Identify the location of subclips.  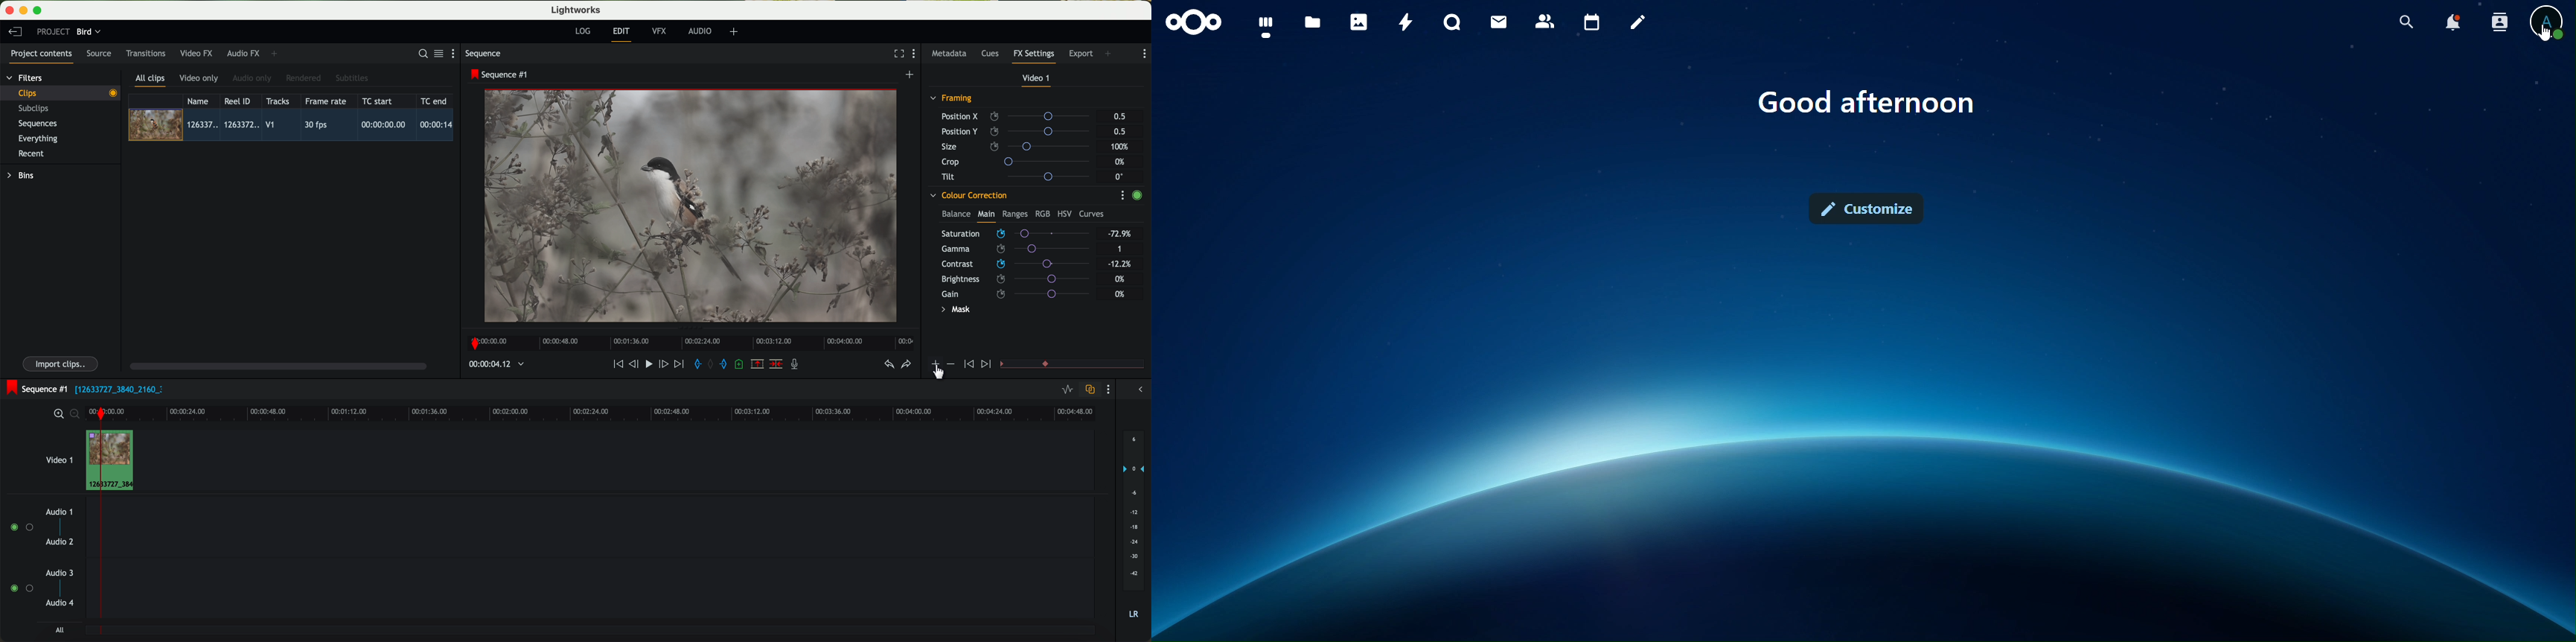
(36, 109).